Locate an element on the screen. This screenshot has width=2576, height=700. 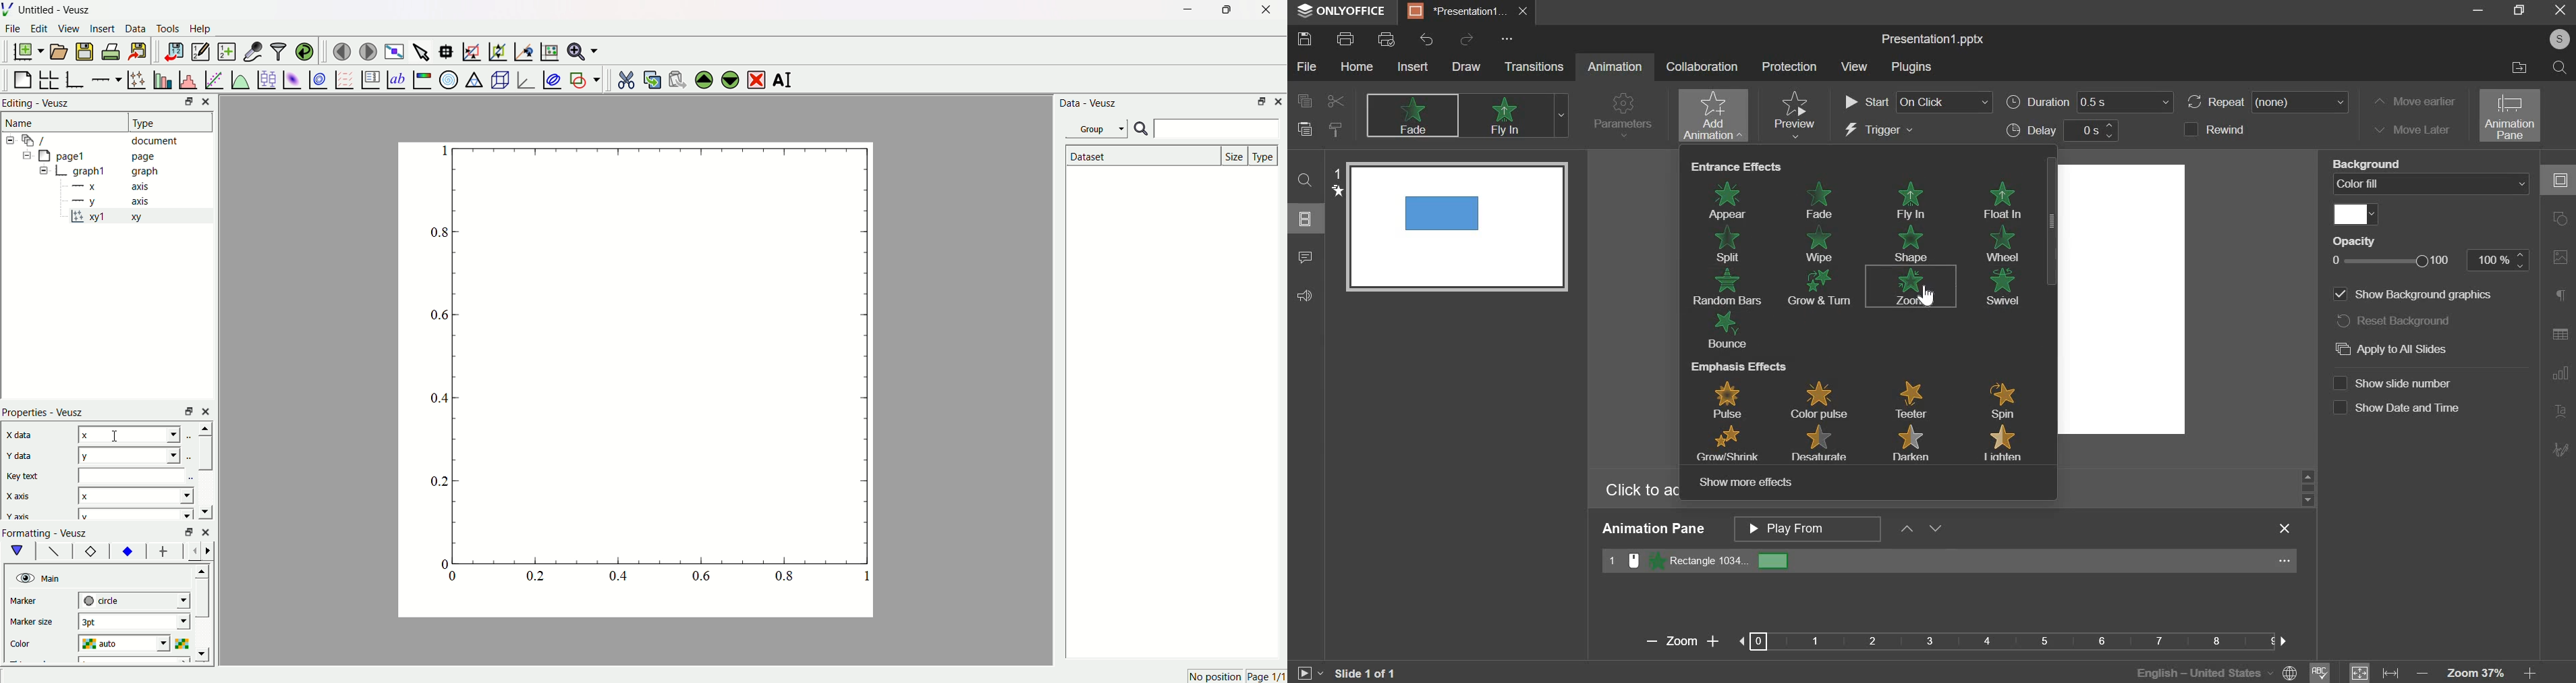
Close is located at coordinates (210, 101).